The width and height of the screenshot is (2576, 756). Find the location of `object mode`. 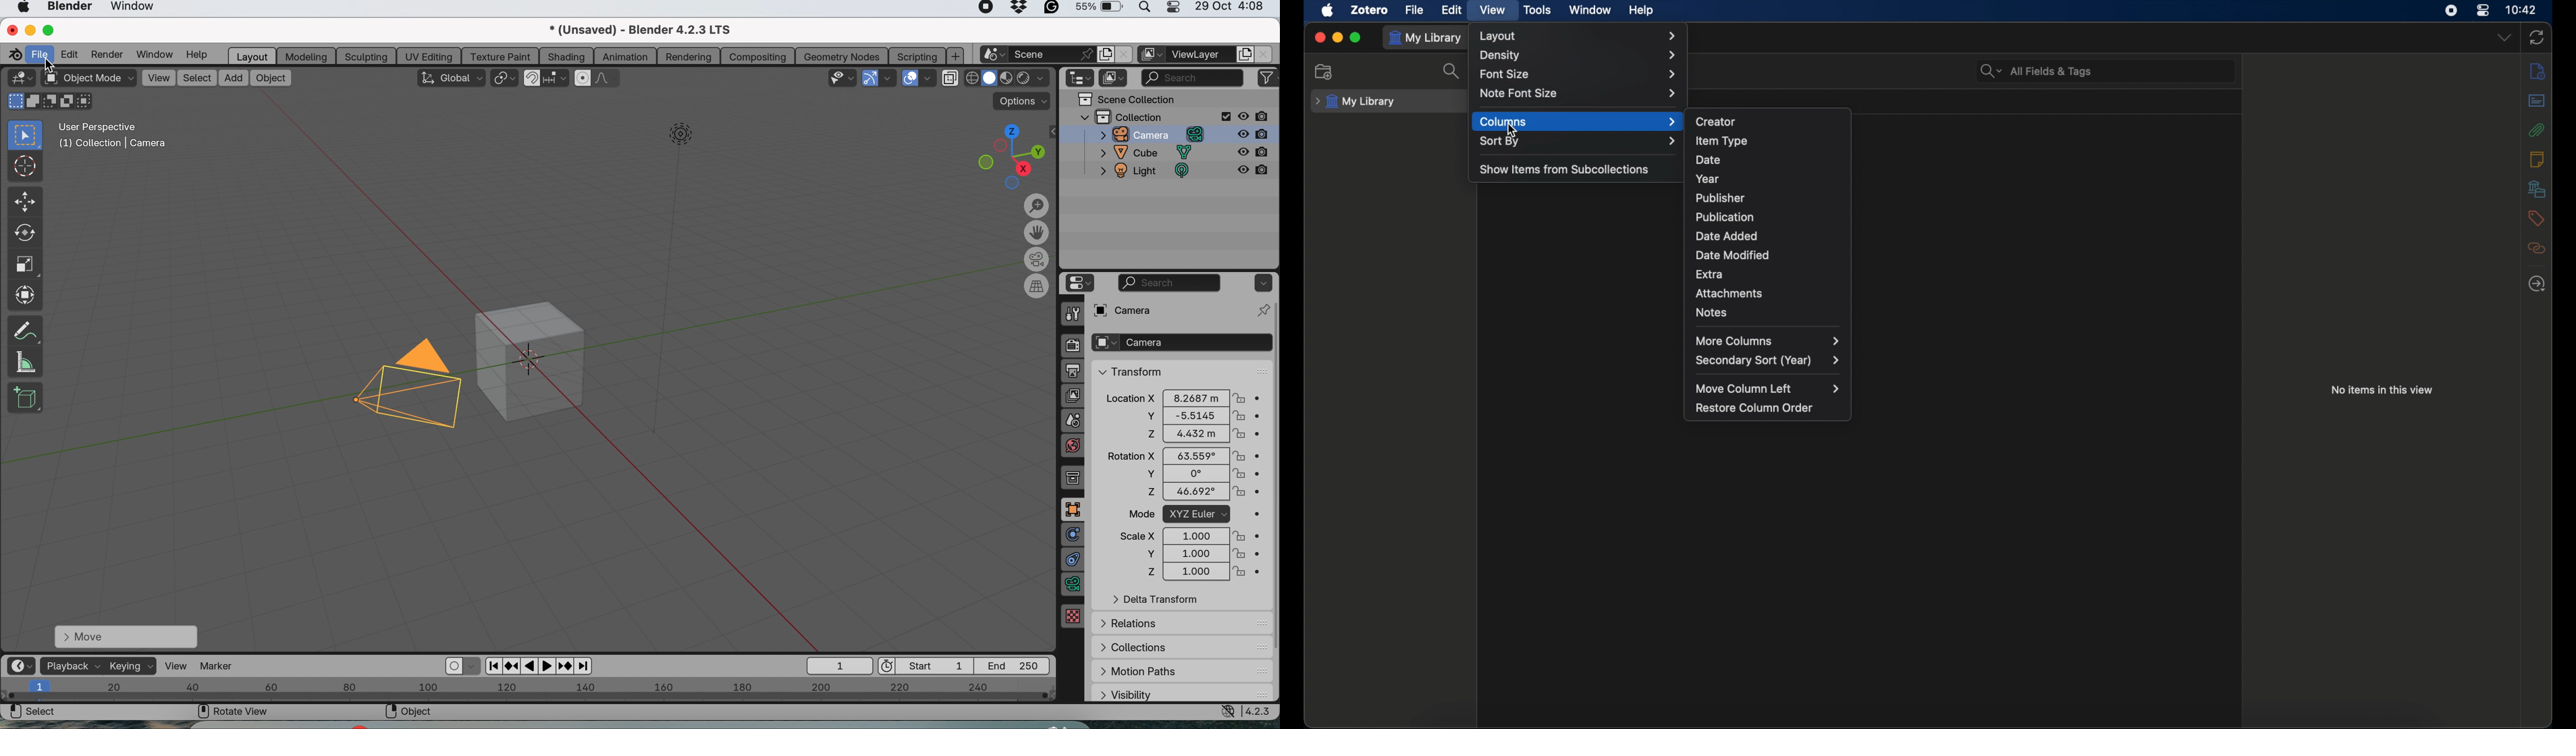

object mode is located at coordinates (88, 79).